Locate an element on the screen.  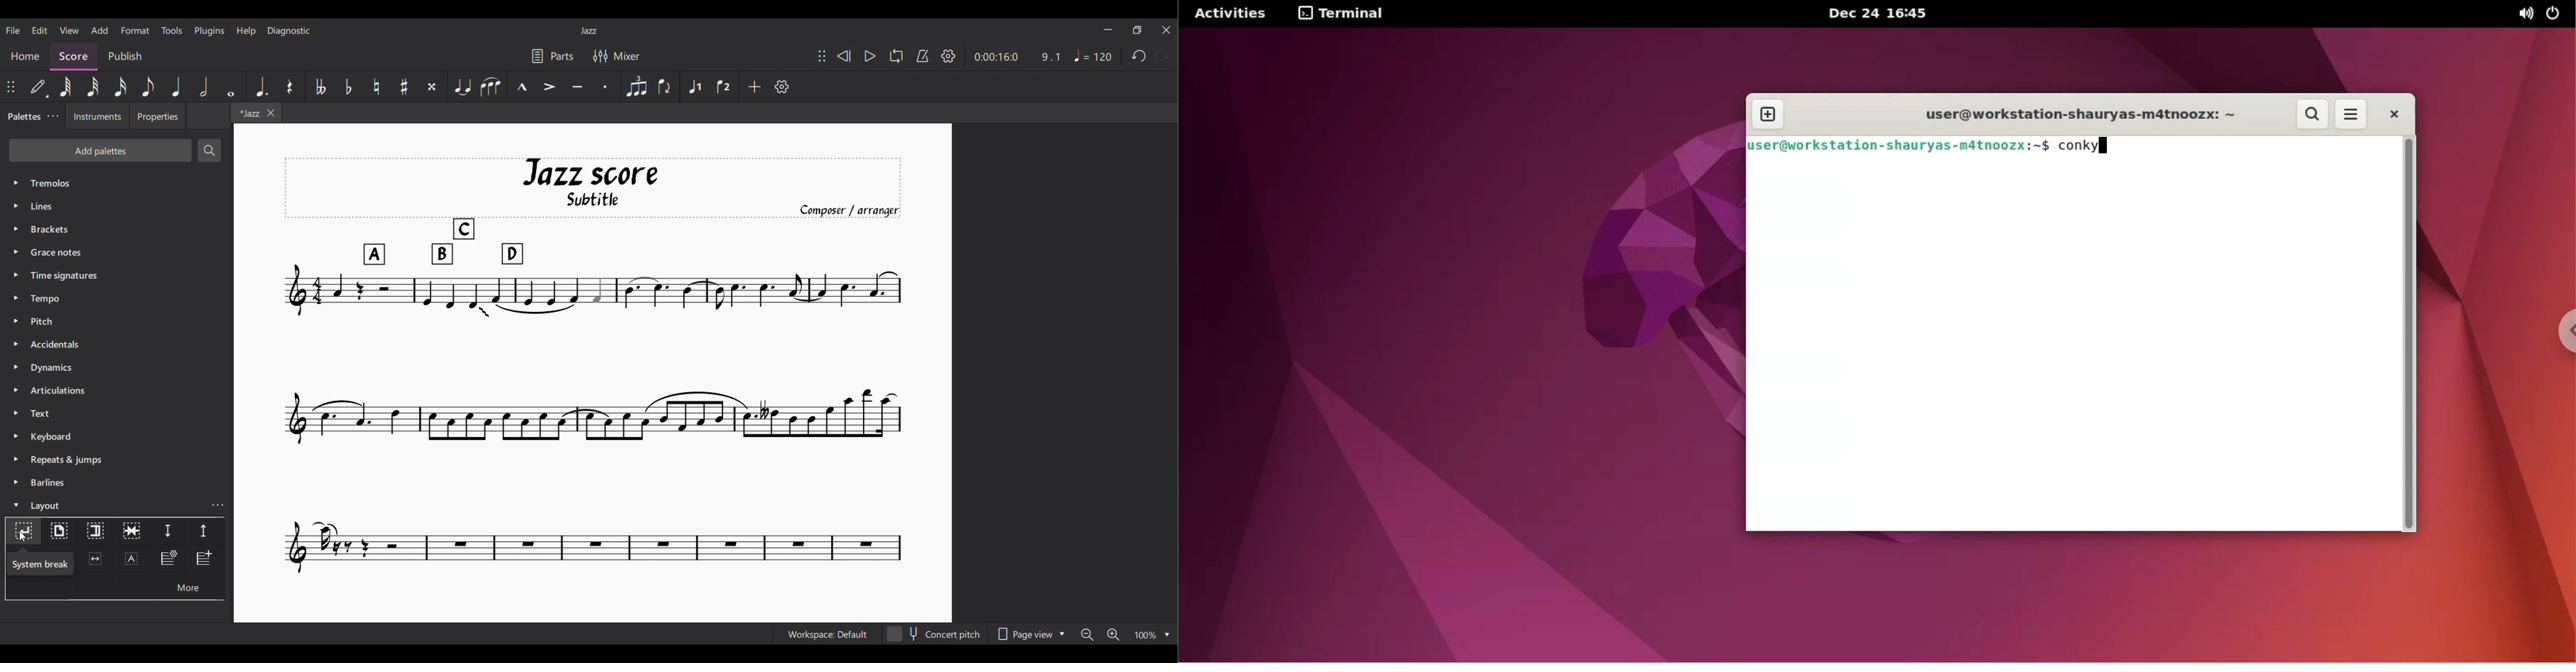
Zoom options is located at coordinates (1153, 635).